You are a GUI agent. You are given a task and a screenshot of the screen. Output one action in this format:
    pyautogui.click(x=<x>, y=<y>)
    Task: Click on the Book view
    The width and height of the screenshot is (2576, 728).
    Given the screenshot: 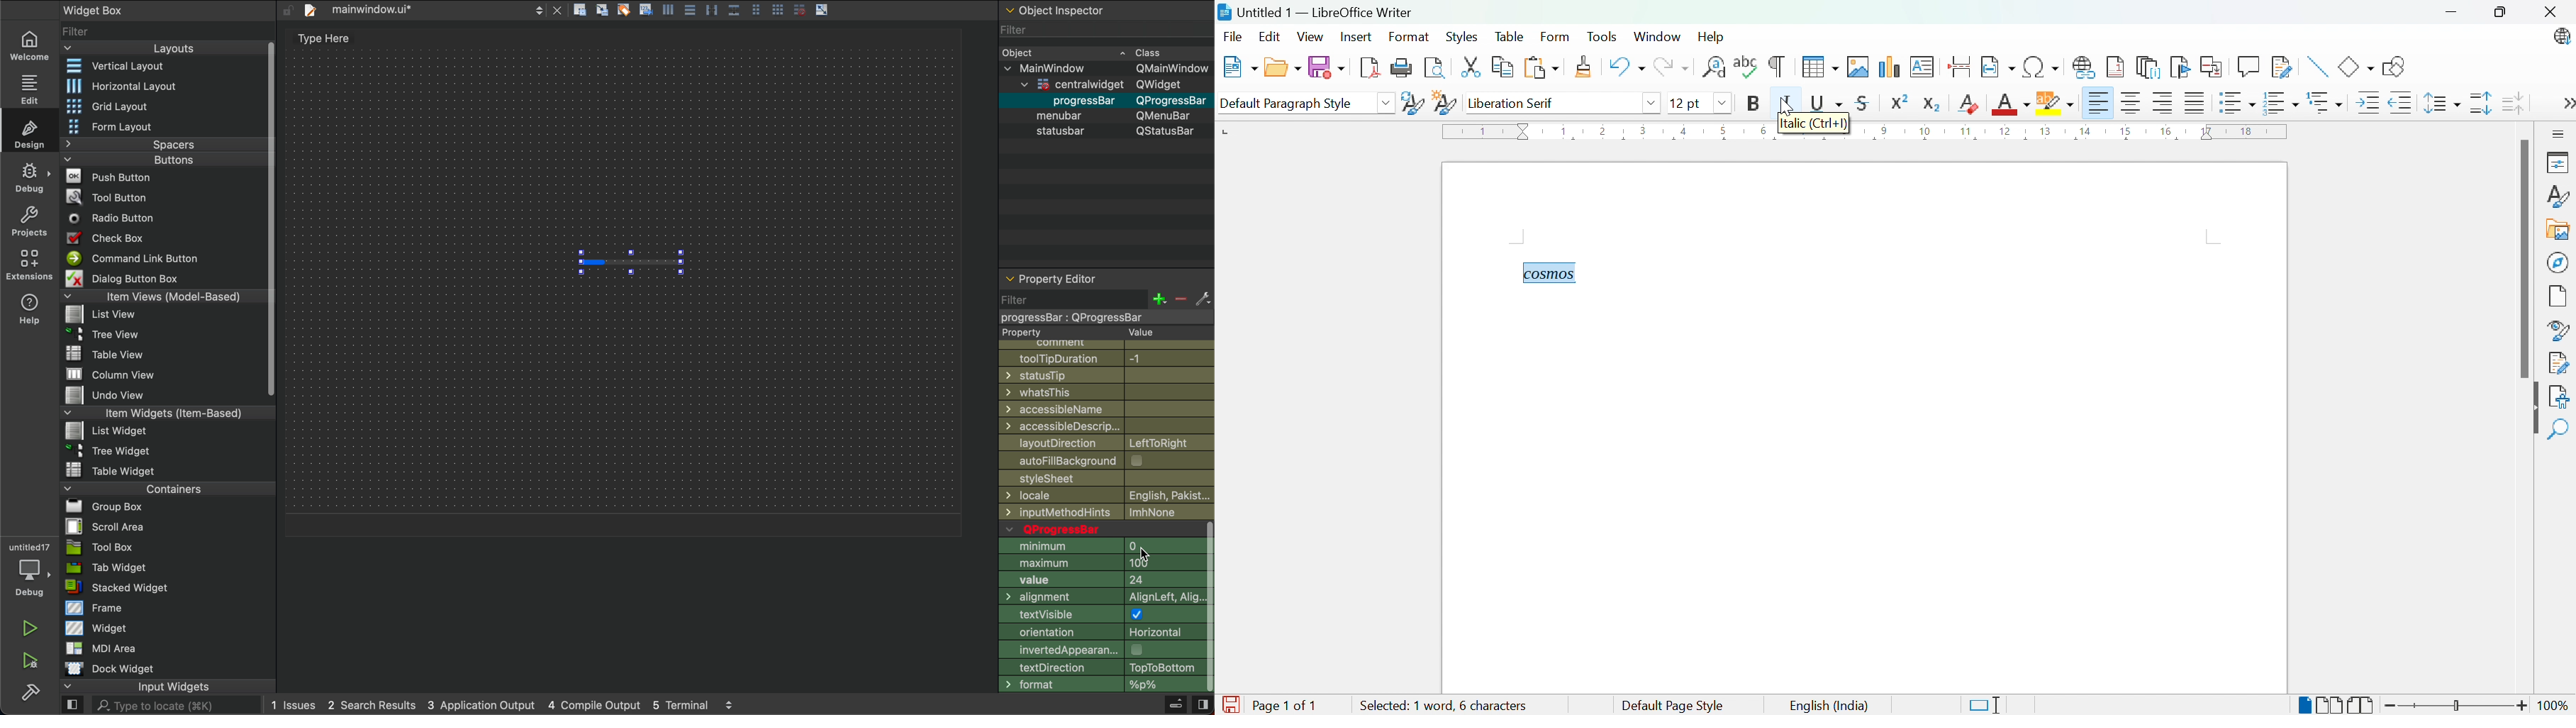 What is the action you would take?
    pyautogui.click(x=2362, y=705)
    